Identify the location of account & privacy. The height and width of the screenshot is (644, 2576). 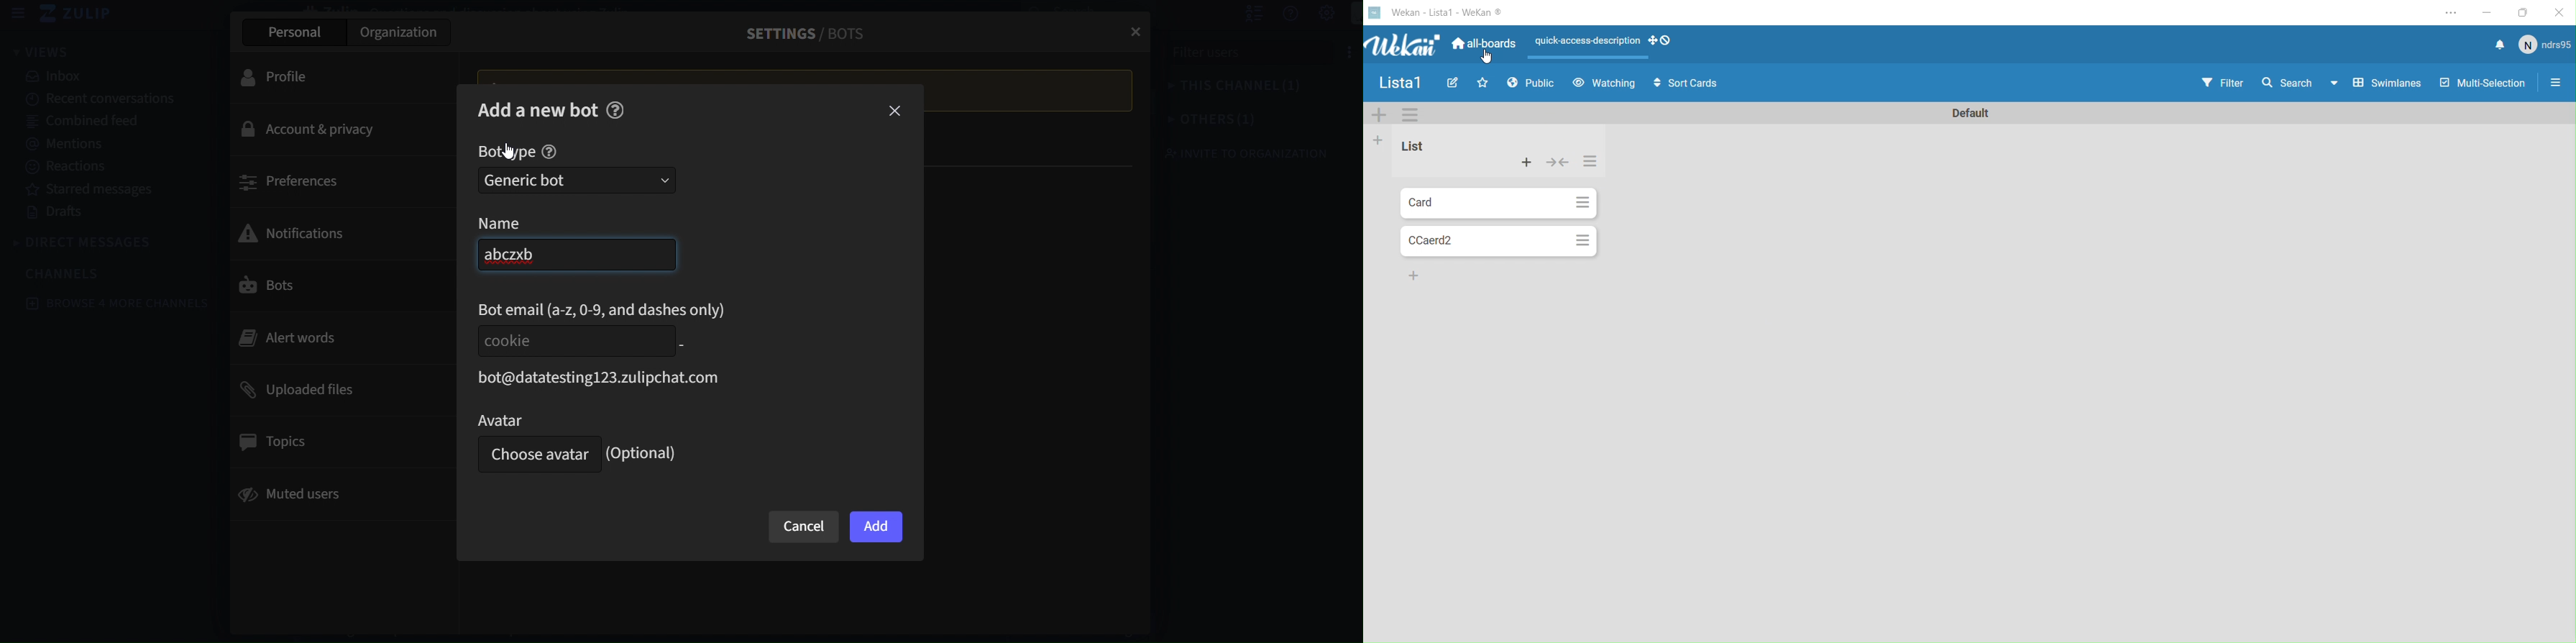
(340, 130).